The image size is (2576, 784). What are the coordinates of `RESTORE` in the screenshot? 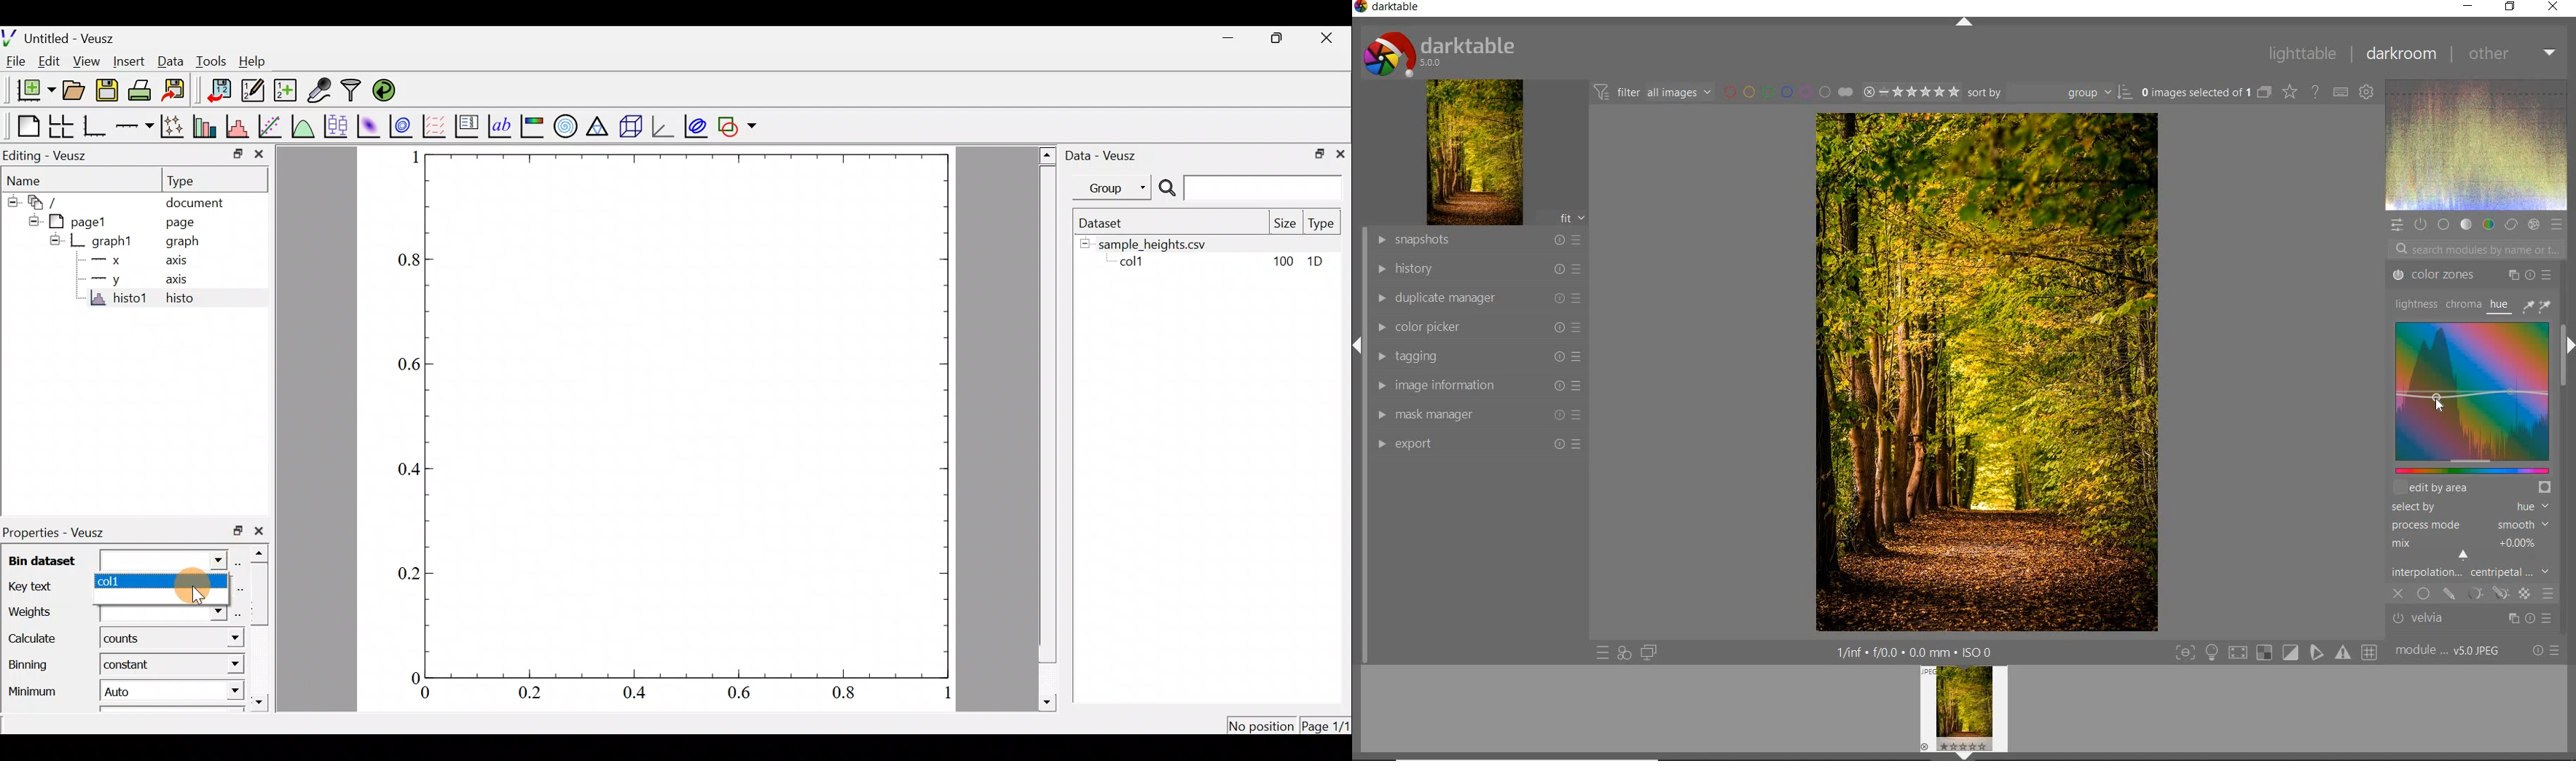 It's located at (2508, 7).